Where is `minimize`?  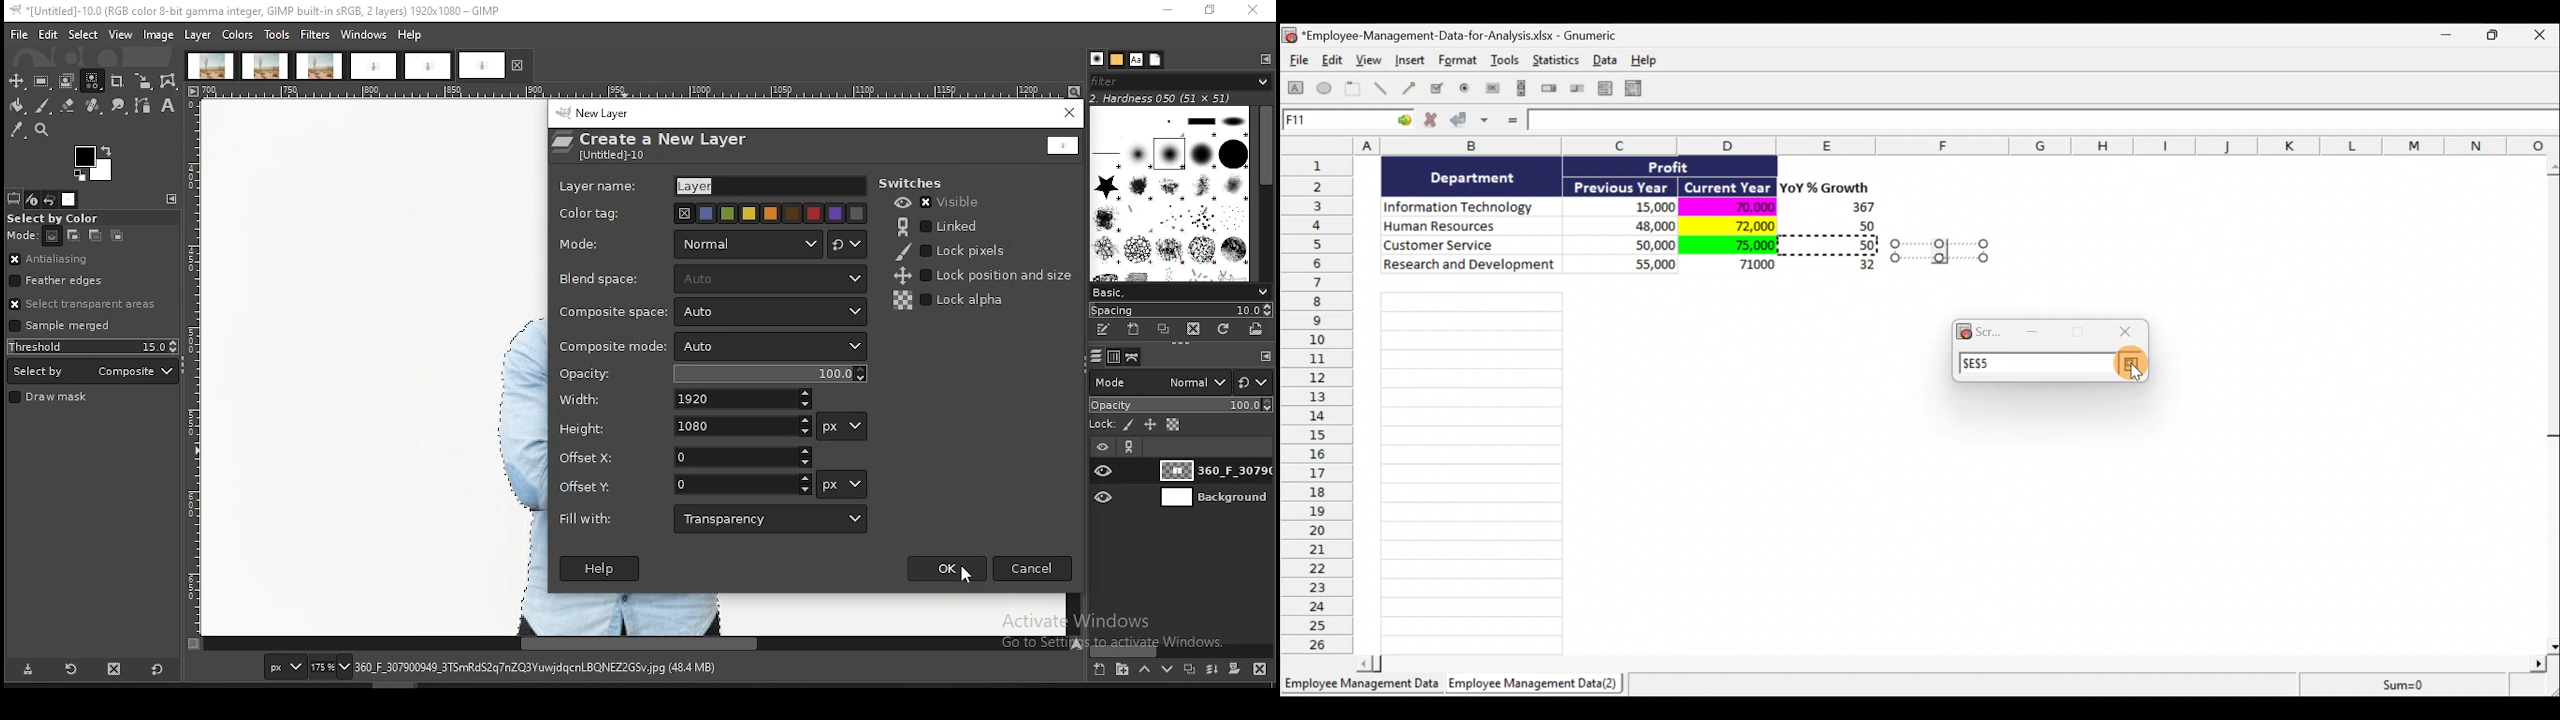
minimize is located at coordinates (2035, 330).